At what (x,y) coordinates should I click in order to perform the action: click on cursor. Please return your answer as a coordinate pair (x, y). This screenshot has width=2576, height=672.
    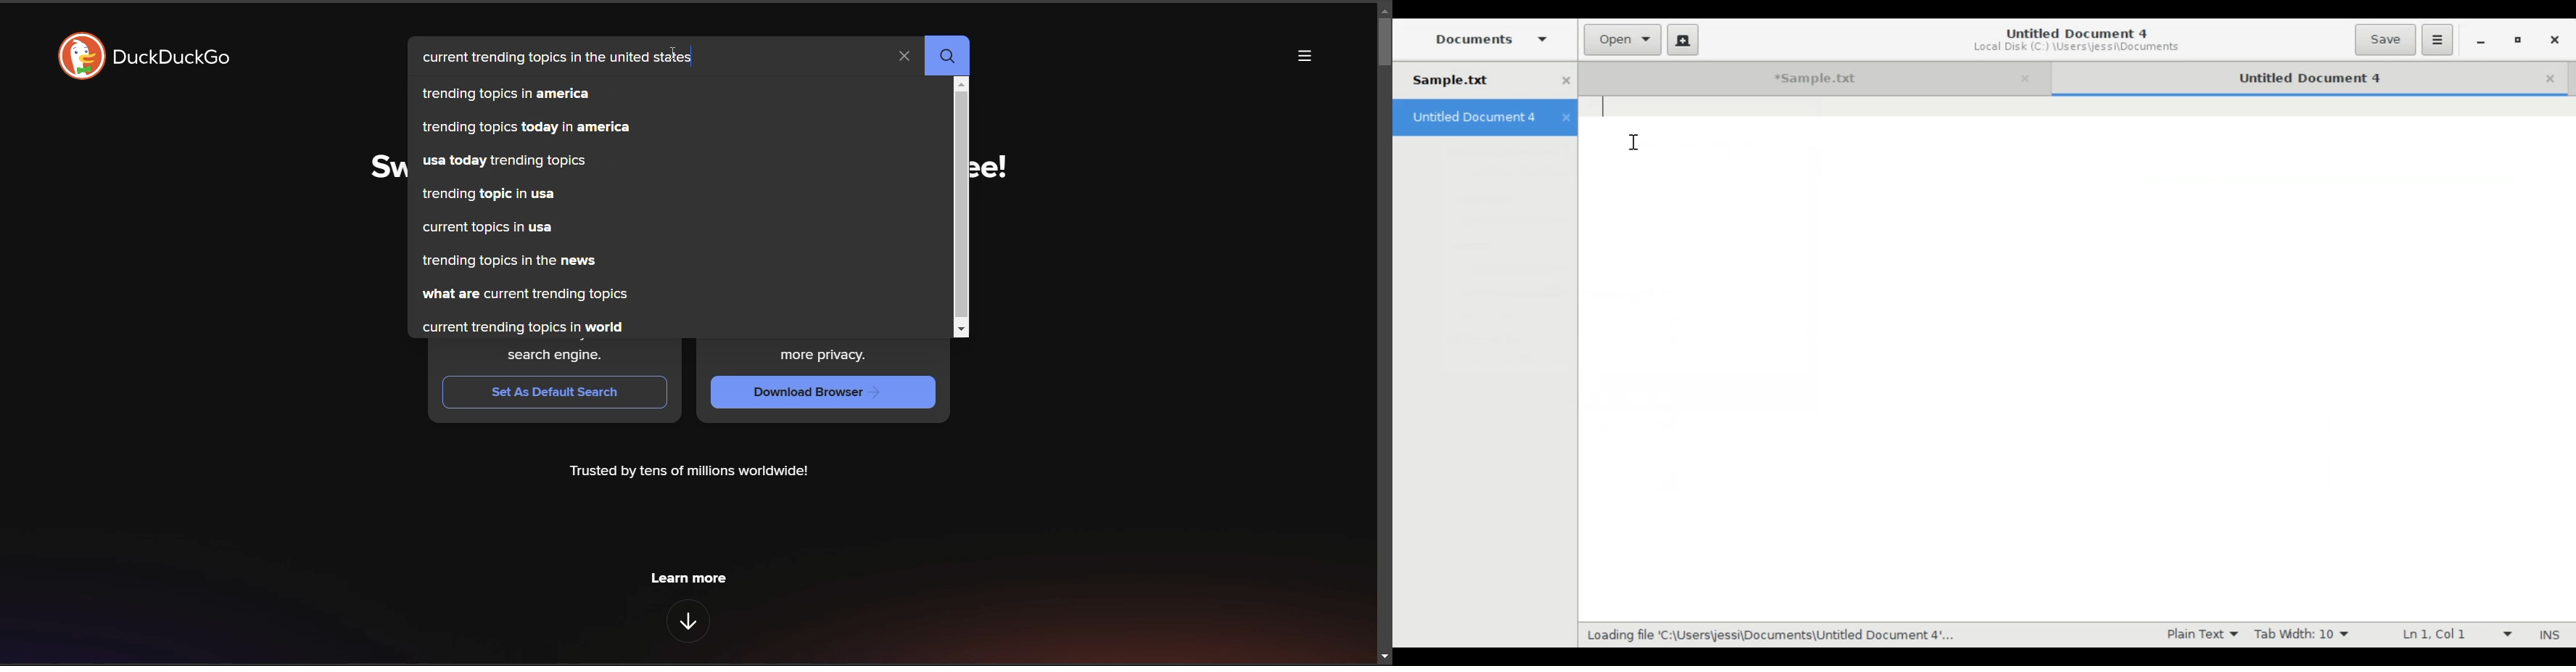
    Looking at the image, I should click on (1640, 142).